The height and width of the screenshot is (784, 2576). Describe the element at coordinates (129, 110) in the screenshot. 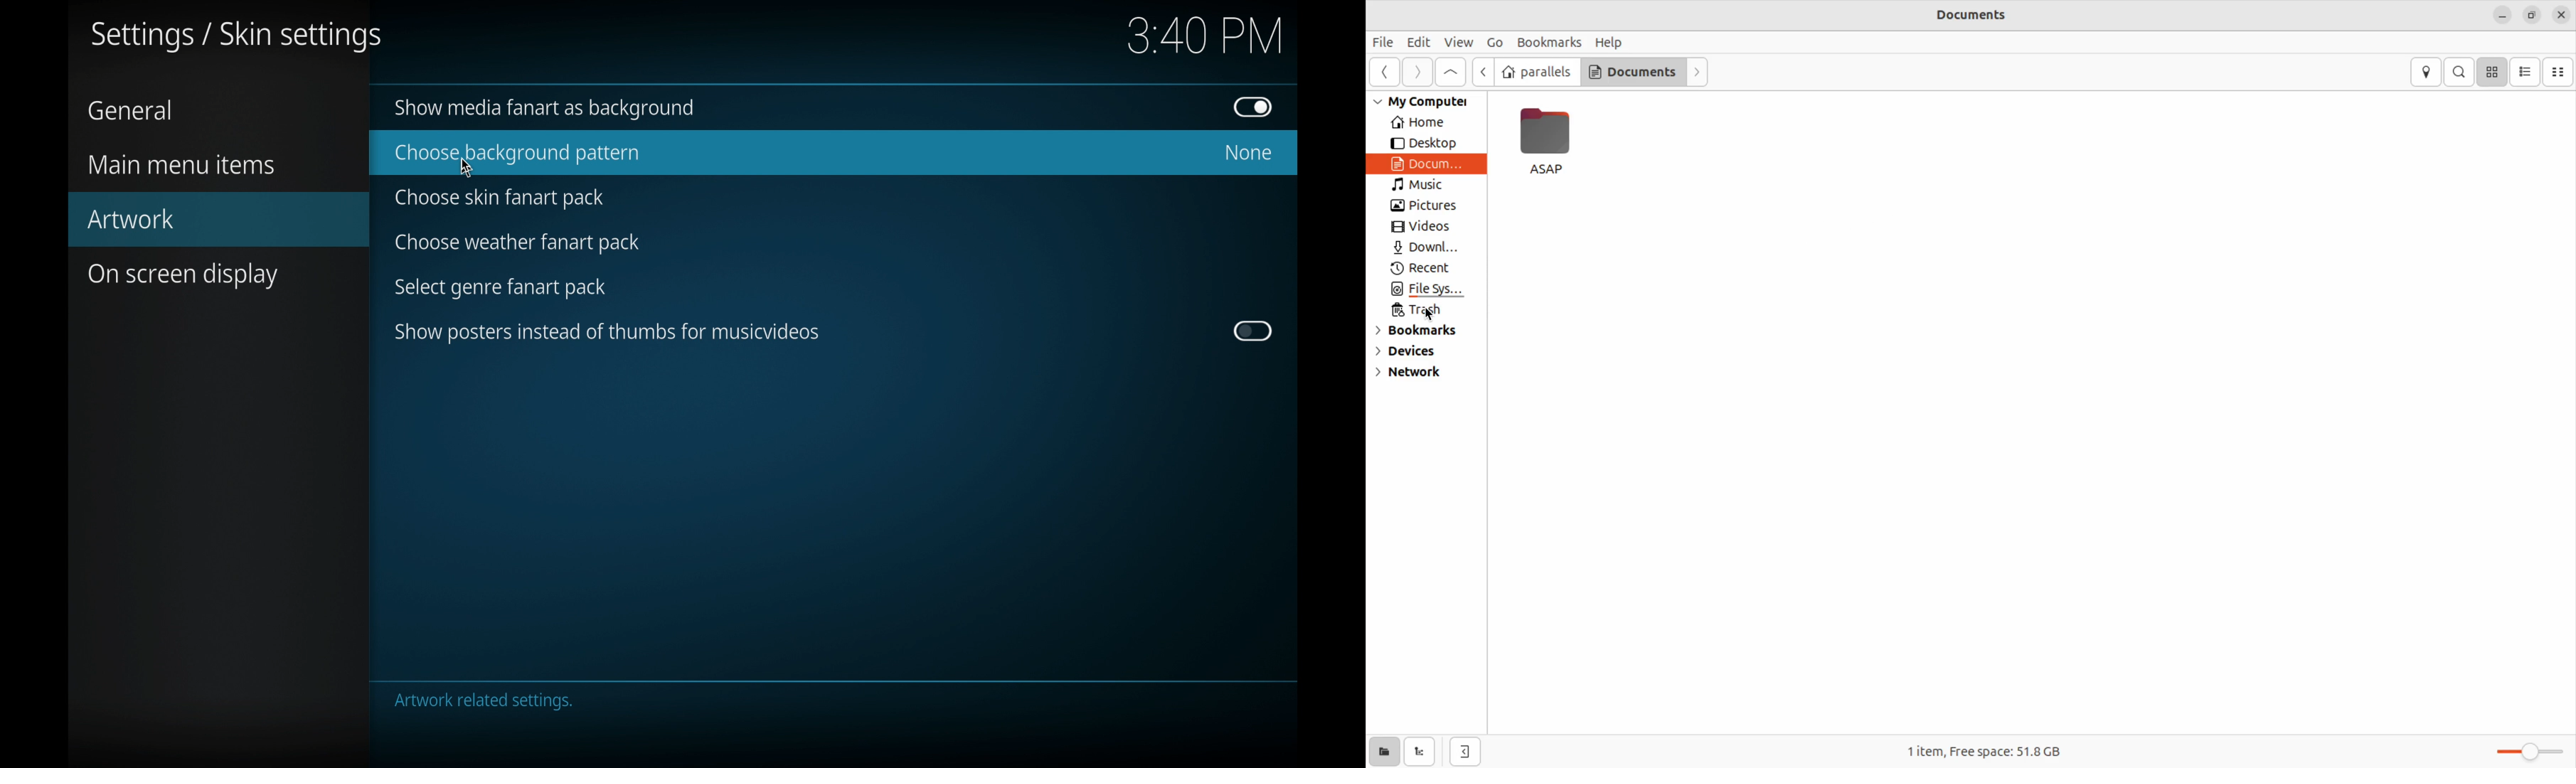

I see `general` at that location.